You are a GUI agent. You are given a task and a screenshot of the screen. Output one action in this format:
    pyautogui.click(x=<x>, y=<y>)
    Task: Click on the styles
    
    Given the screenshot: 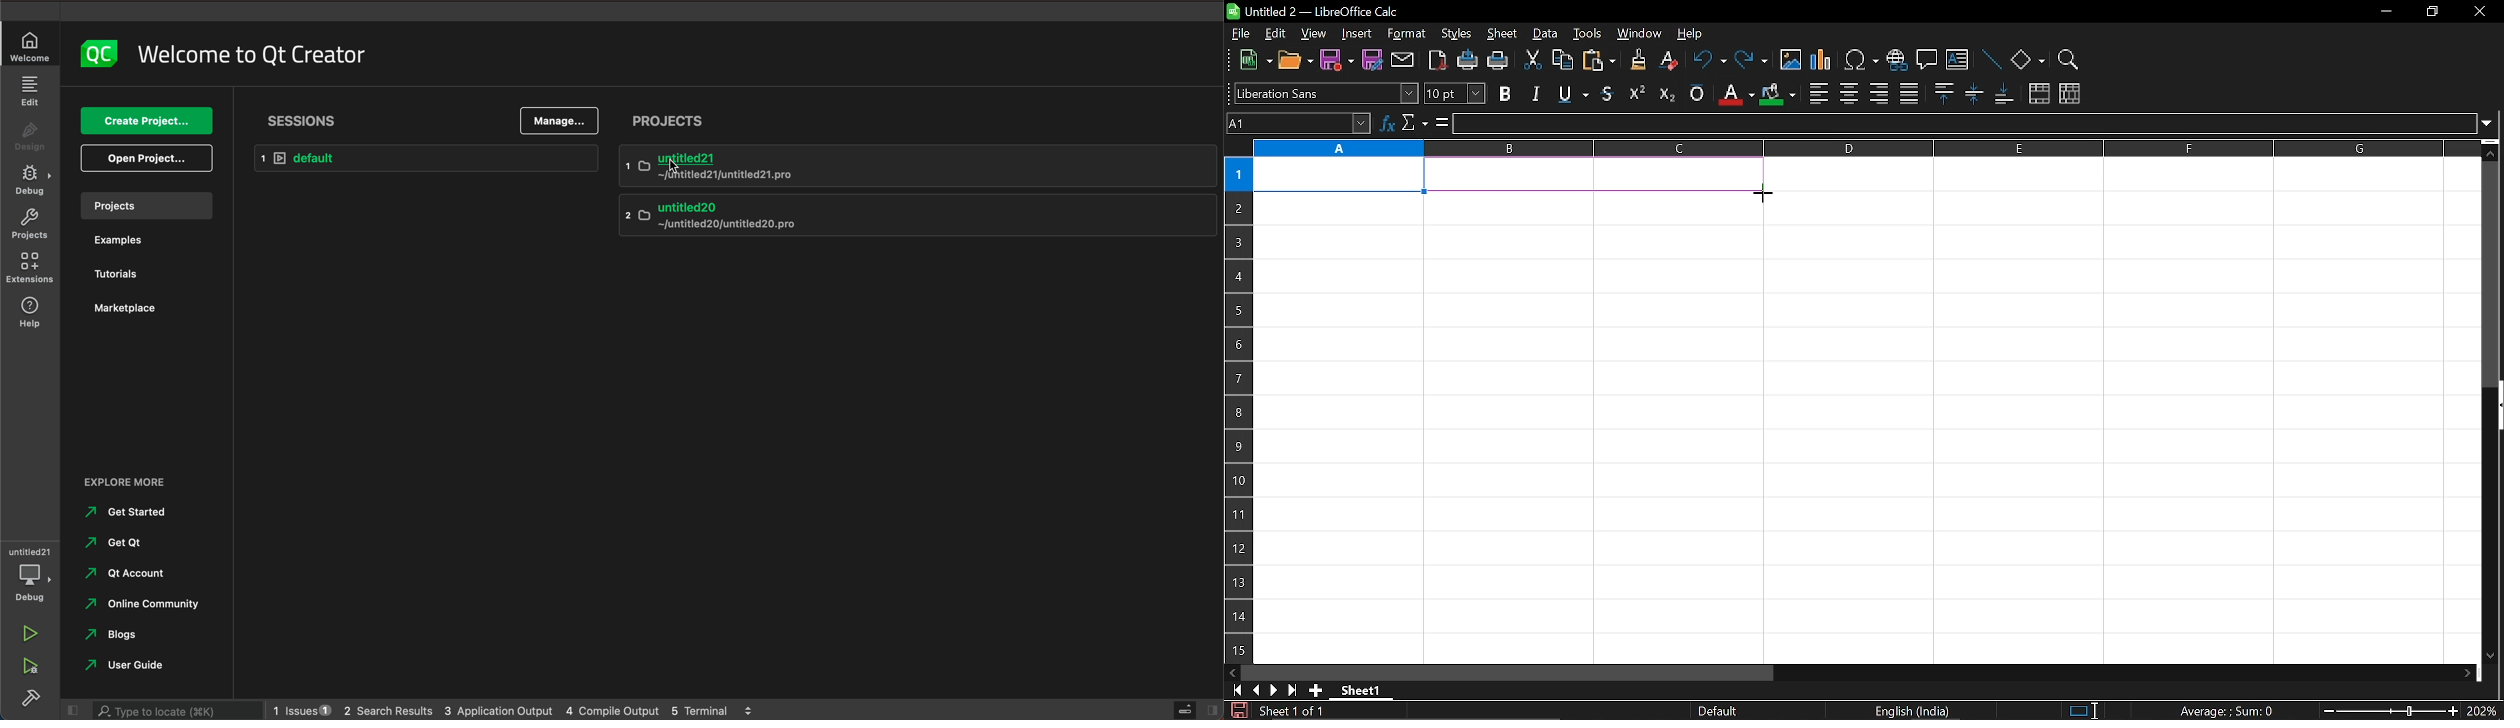 What is the action you would take?
    pyautogui.click(x=1456, y=35)
    